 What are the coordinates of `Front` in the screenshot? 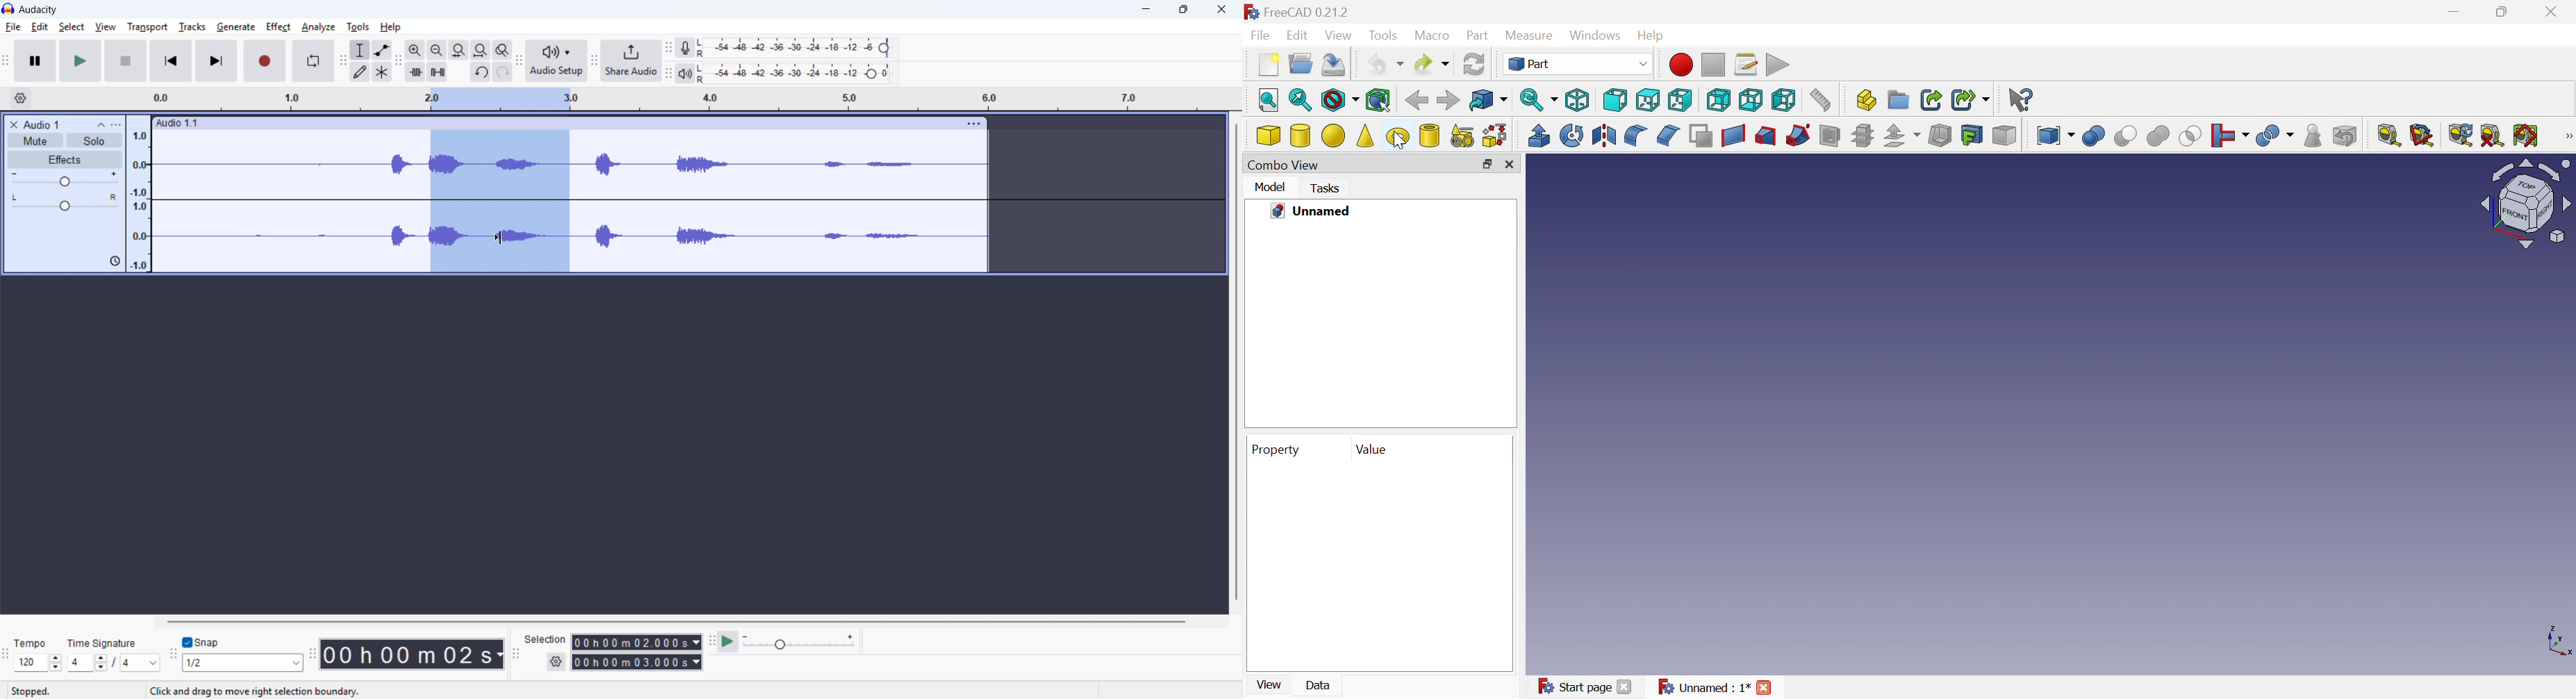 It's located at (1616, 100).